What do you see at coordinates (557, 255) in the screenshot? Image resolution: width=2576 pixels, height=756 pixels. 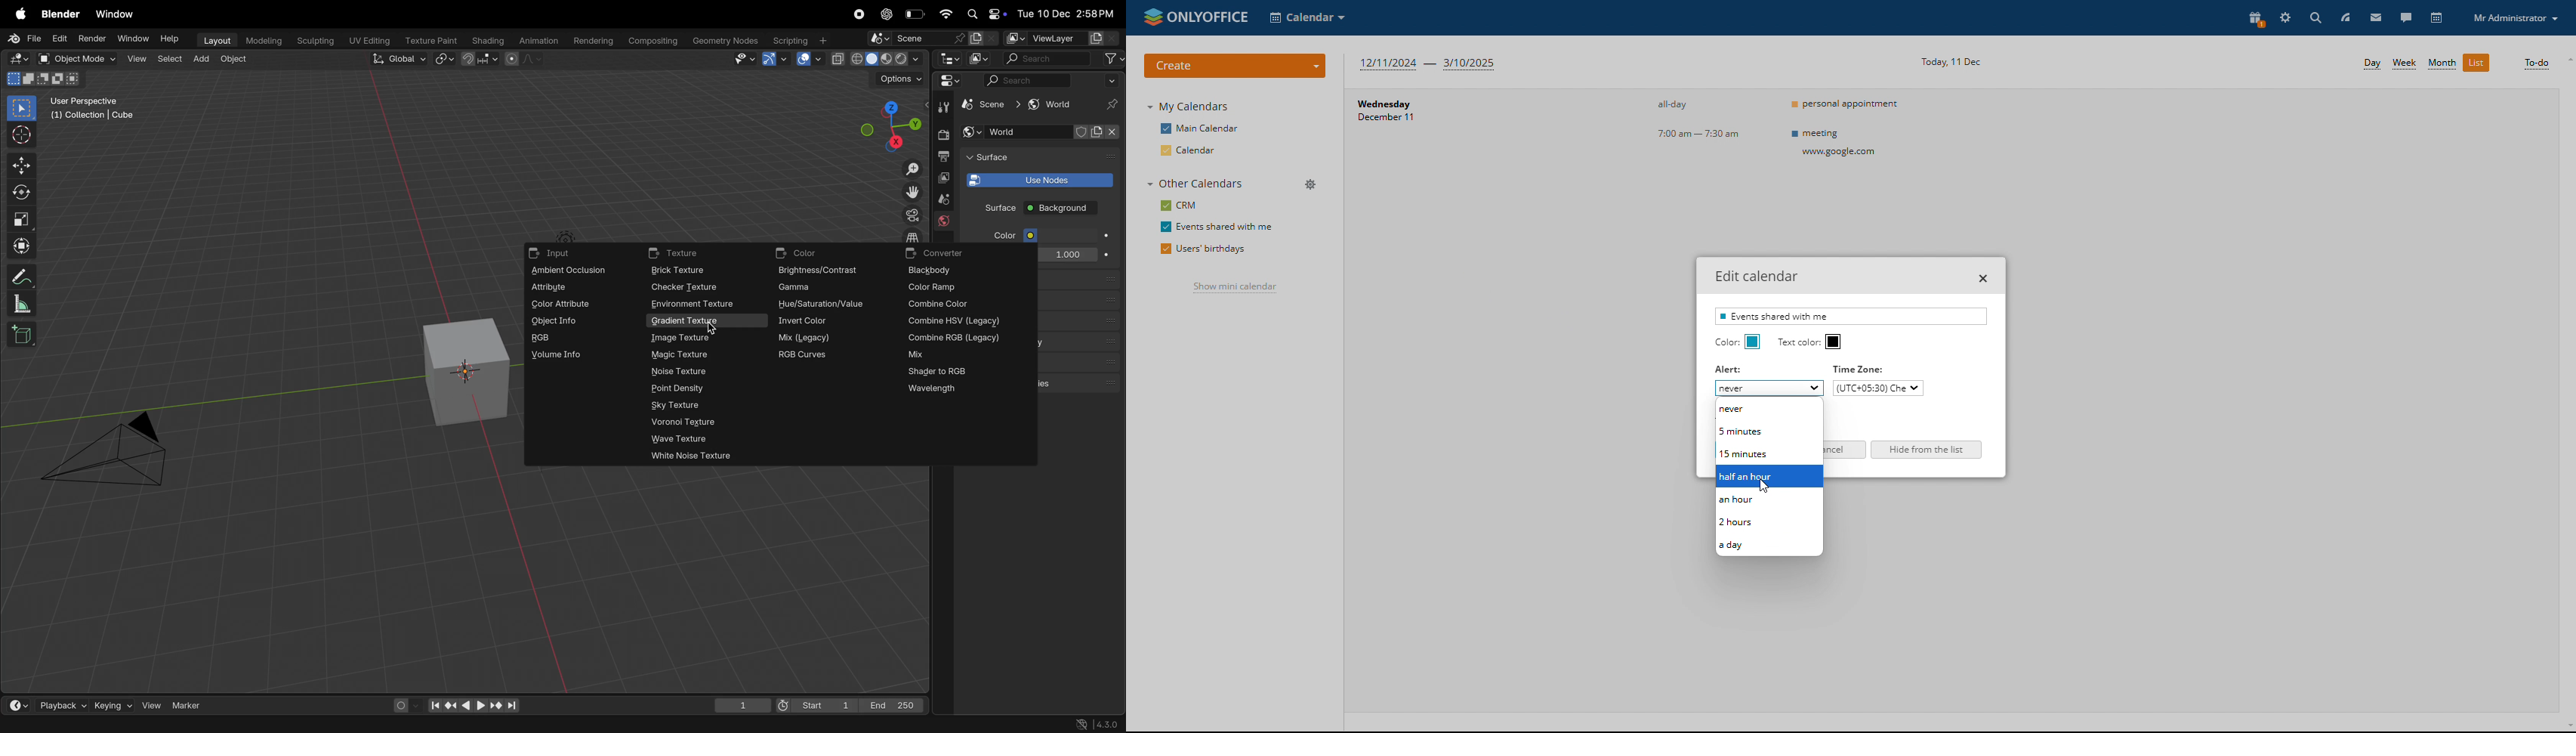 I see `input` at bounding box center [557, 255].